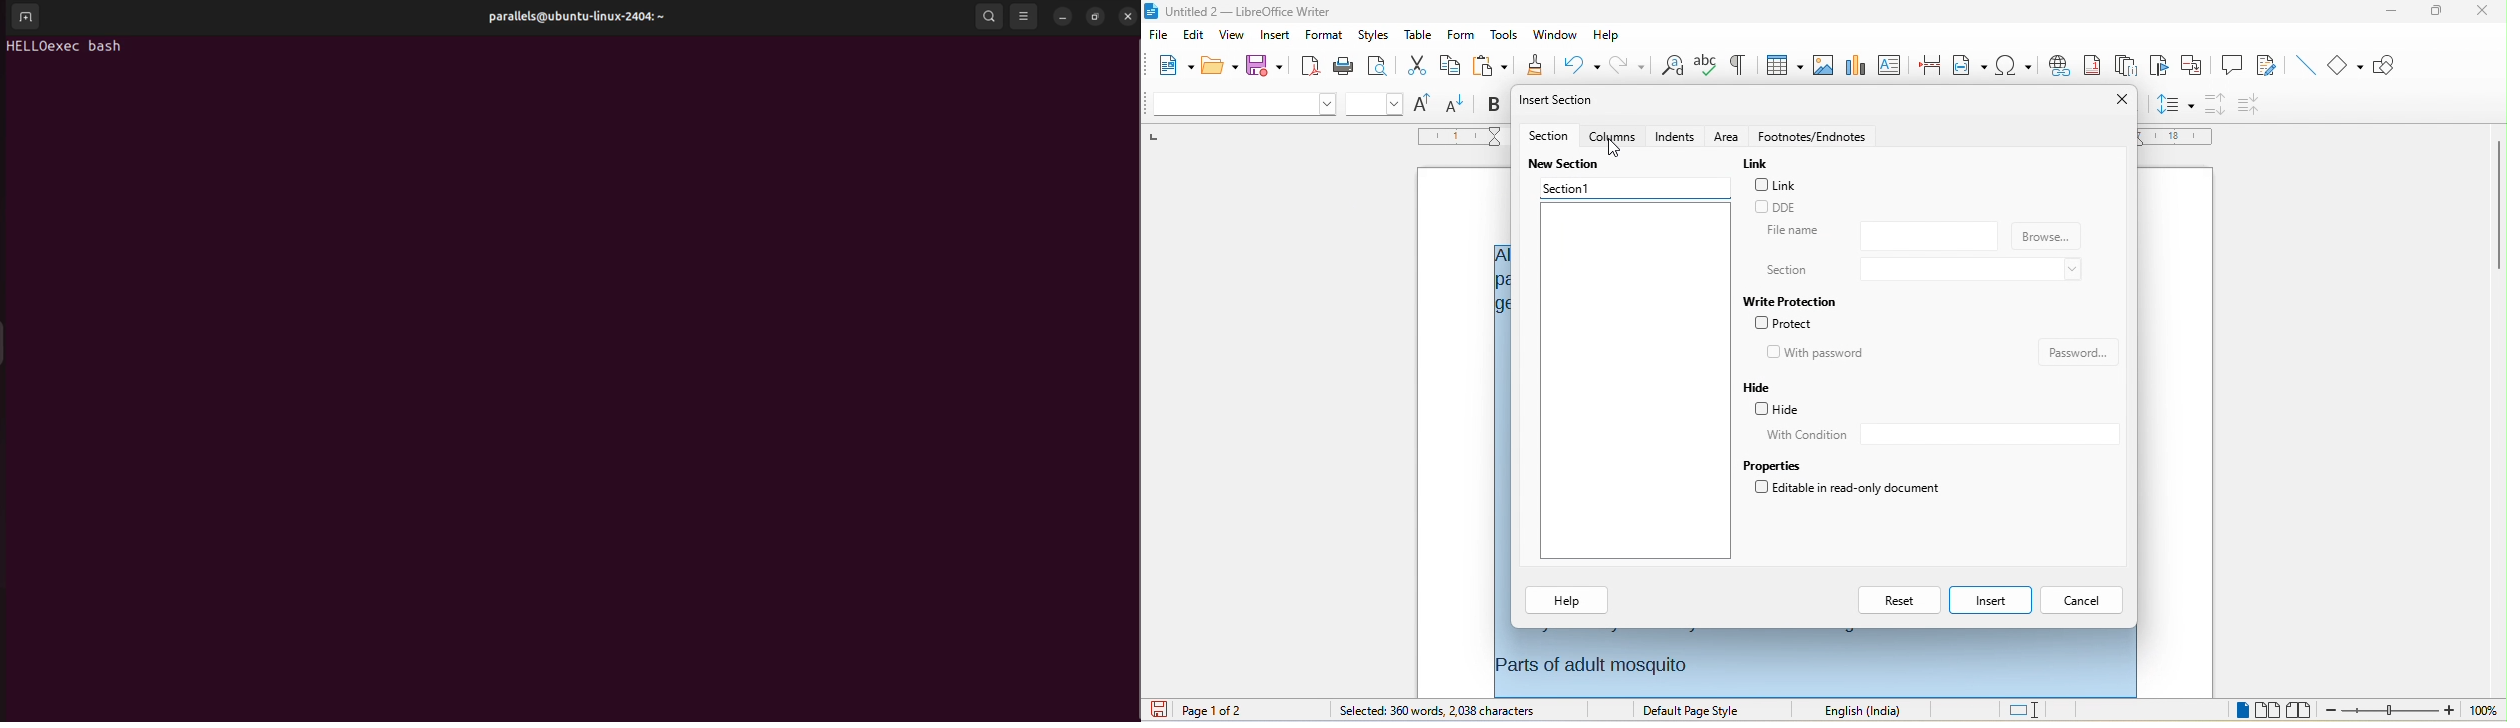 Image resolution: width=2520 pixels, height=728 pixels. Describe the element at coordinates (2192, 65) in the screenshot. I see `cross reference` at that location.